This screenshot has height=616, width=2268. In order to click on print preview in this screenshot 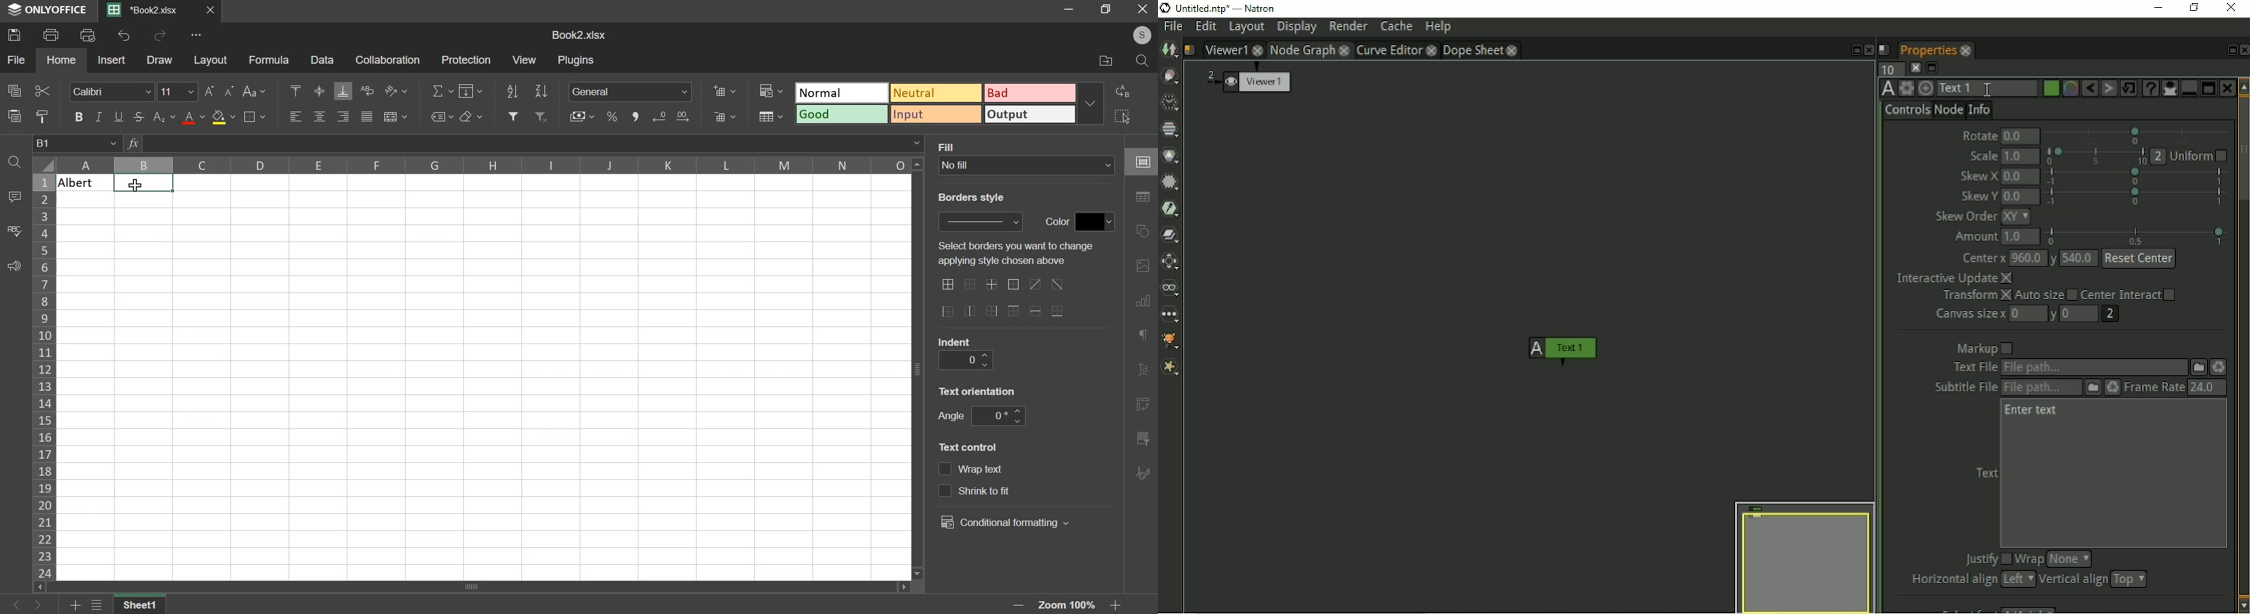, I will do `click(89, 34)`.